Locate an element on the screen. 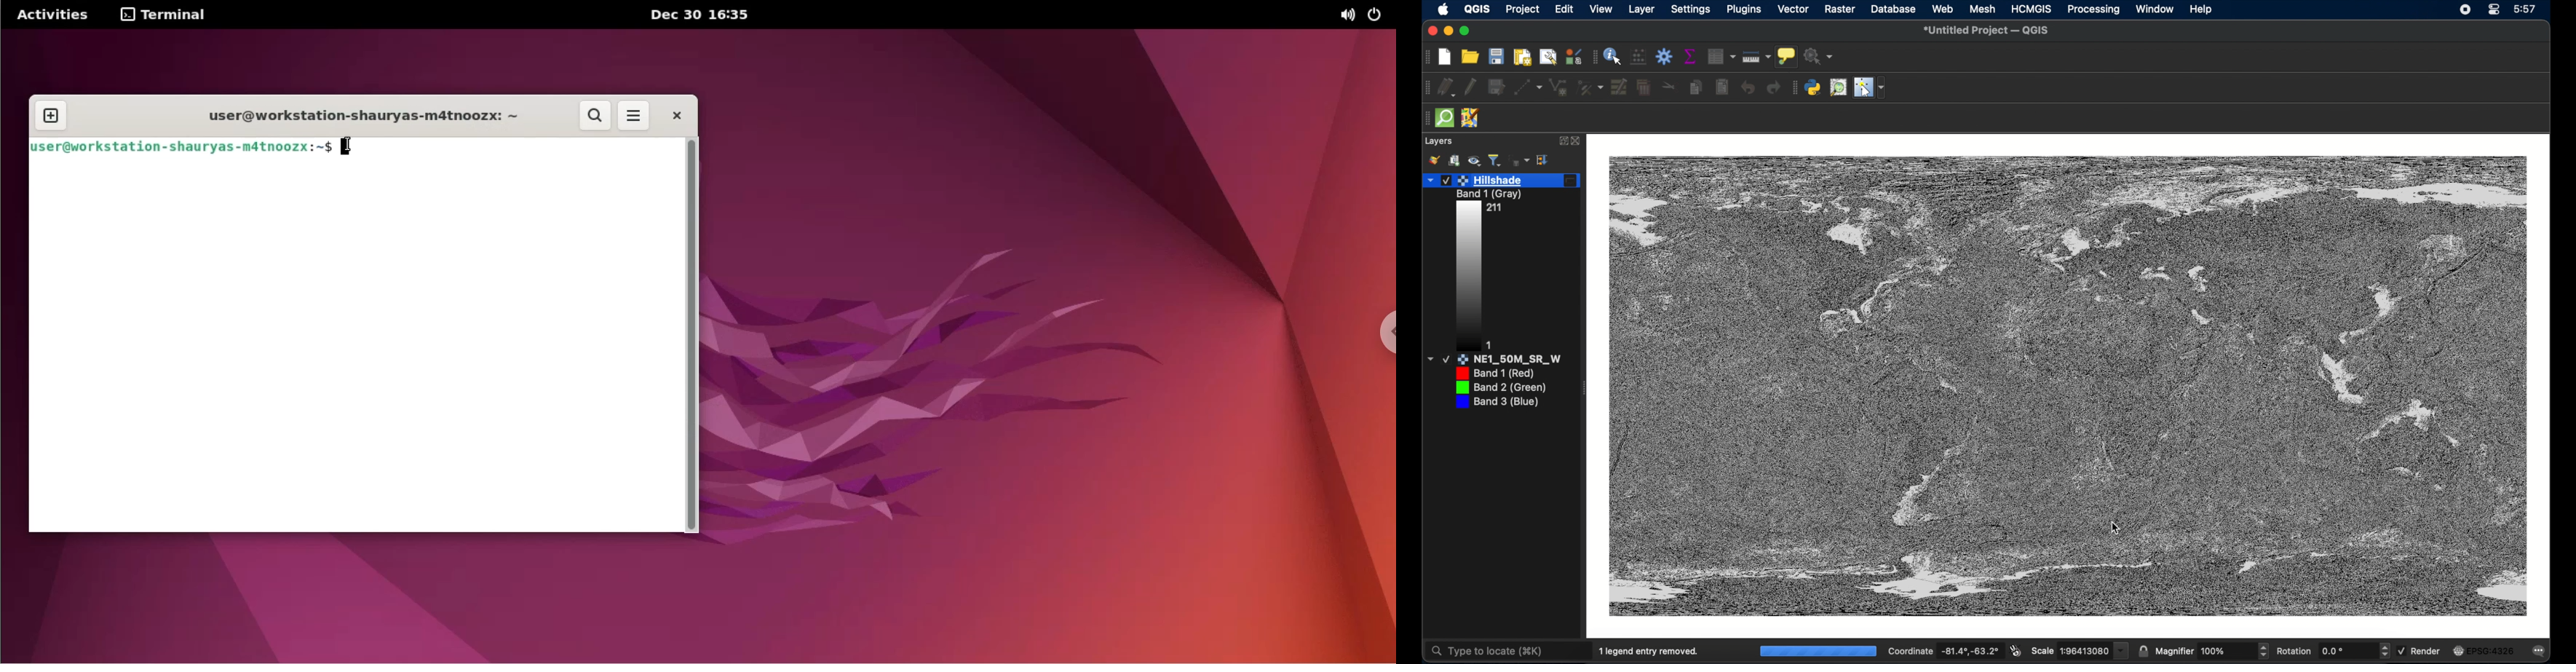  current crs is located at coordinates (2485, 651).